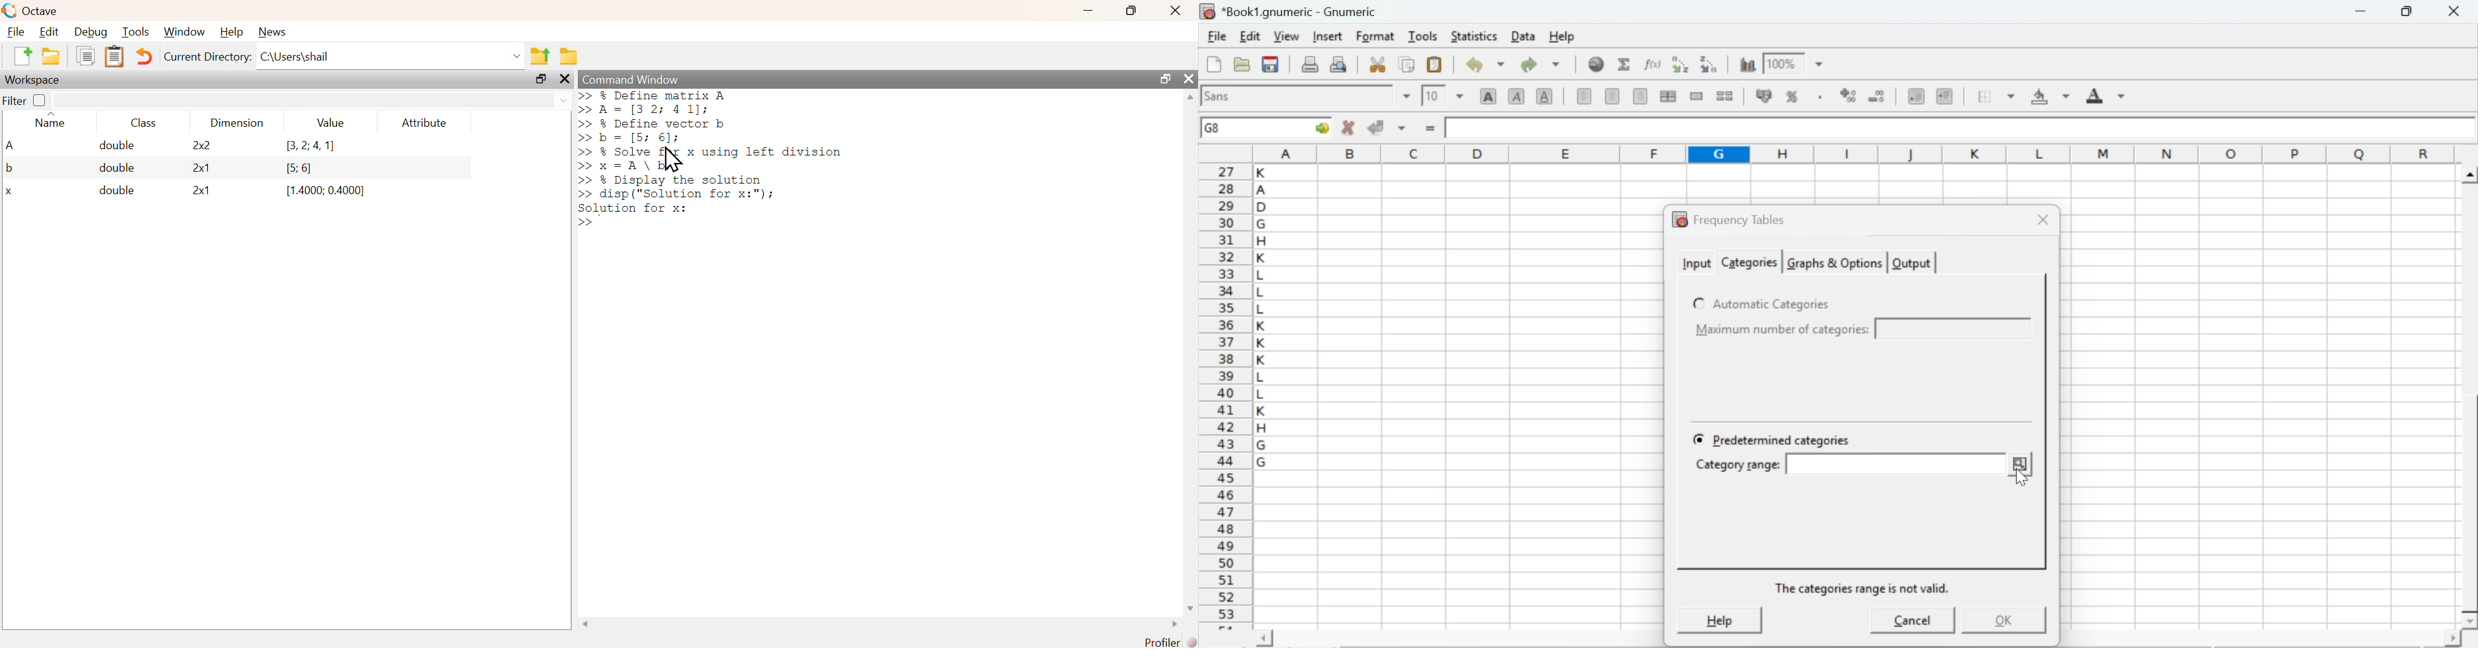  I want to click on news, so click(272, 31).